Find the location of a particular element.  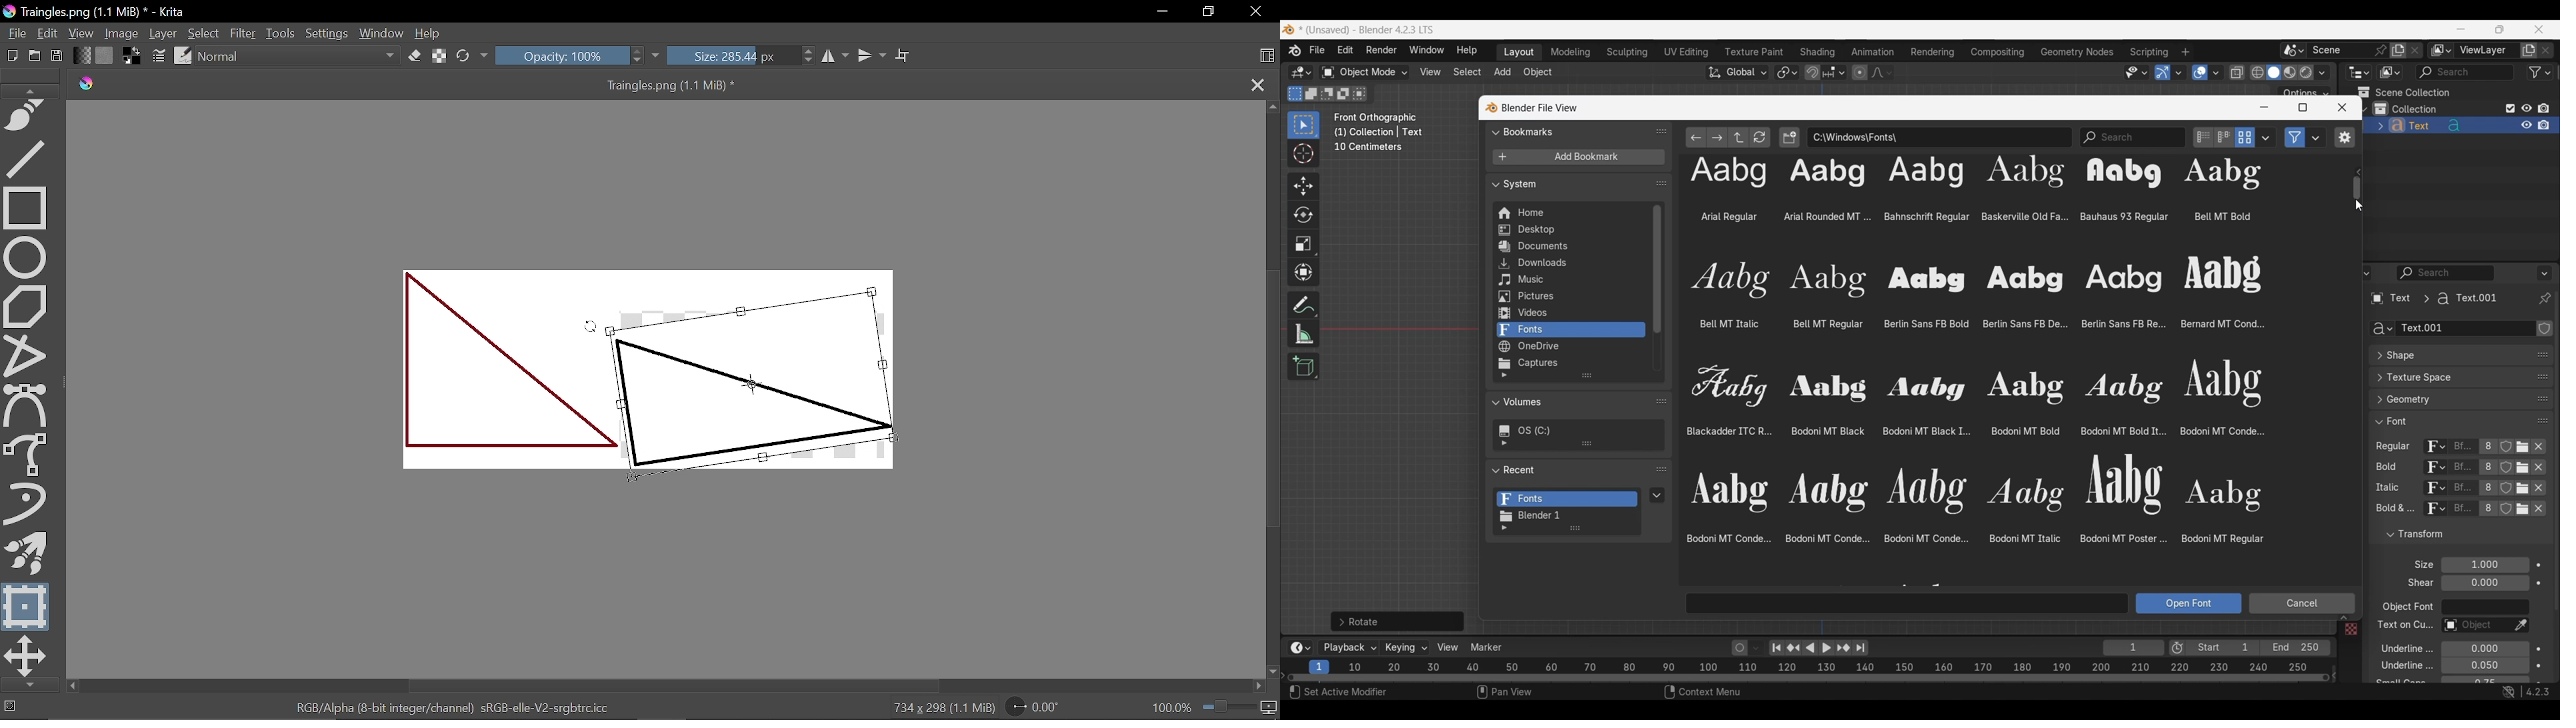

Font options is located at coordinates (1969, 361).